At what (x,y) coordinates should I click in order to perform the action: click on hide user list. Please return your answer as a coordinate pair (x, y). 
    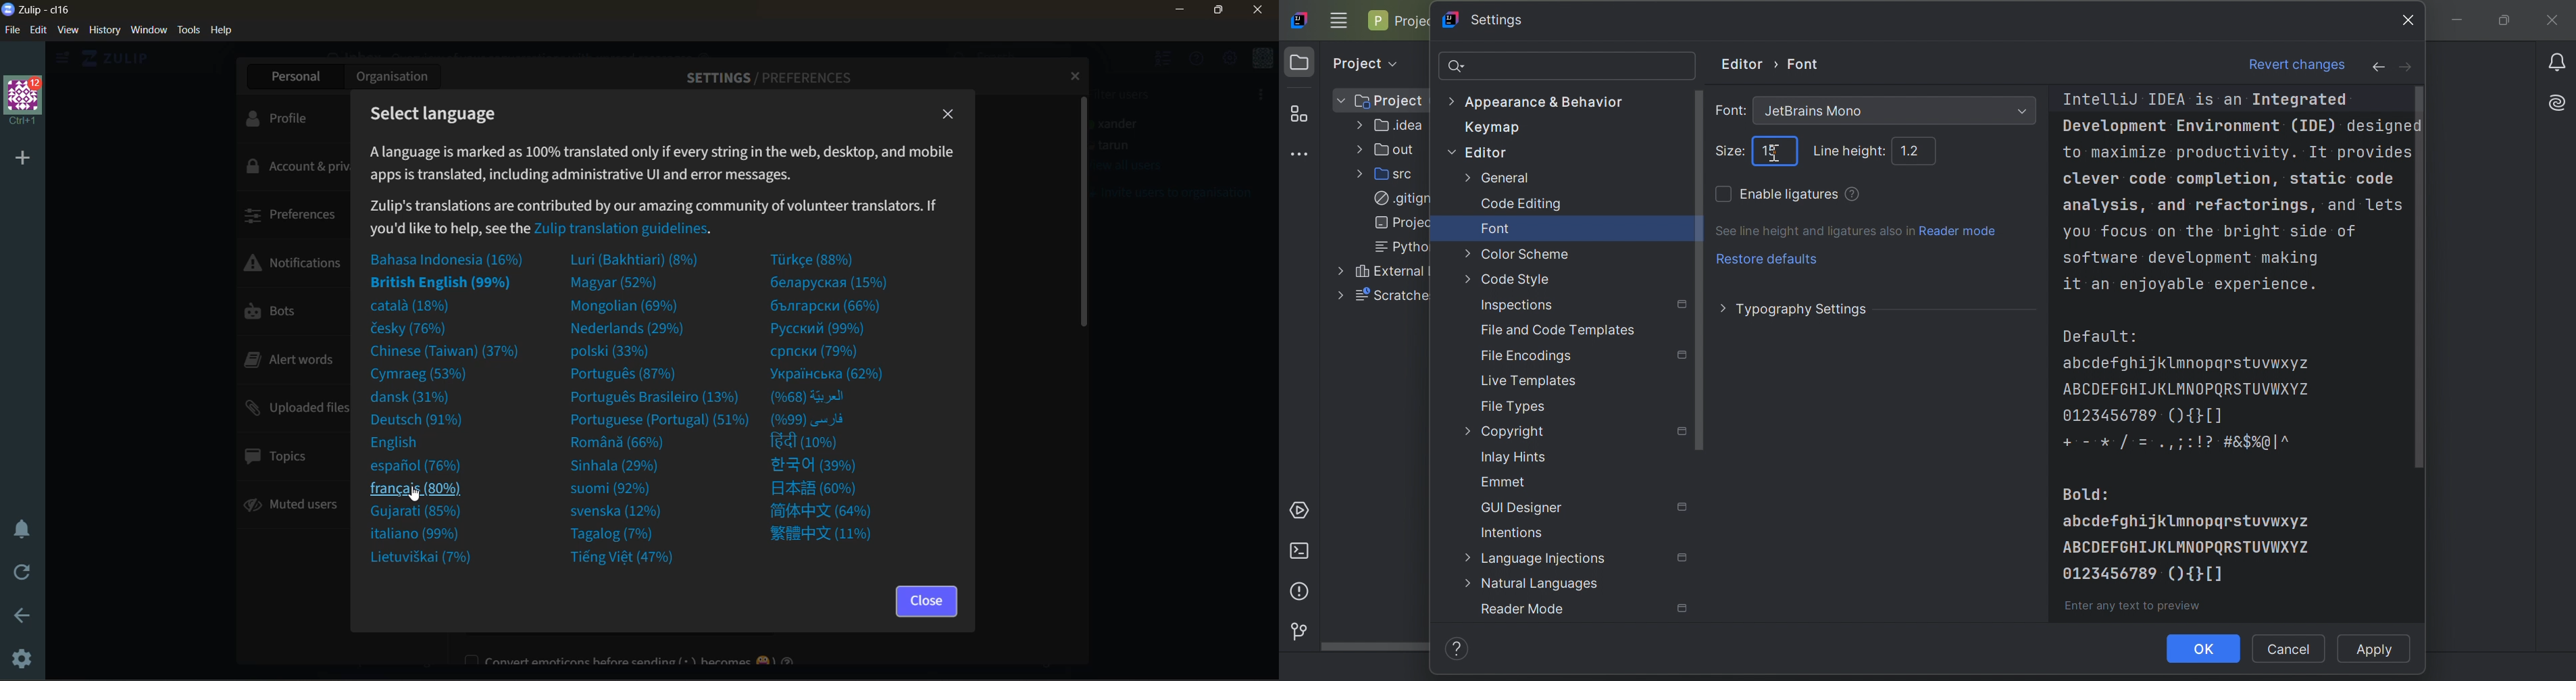
    Looking at the image, I should click on (1151, 61).